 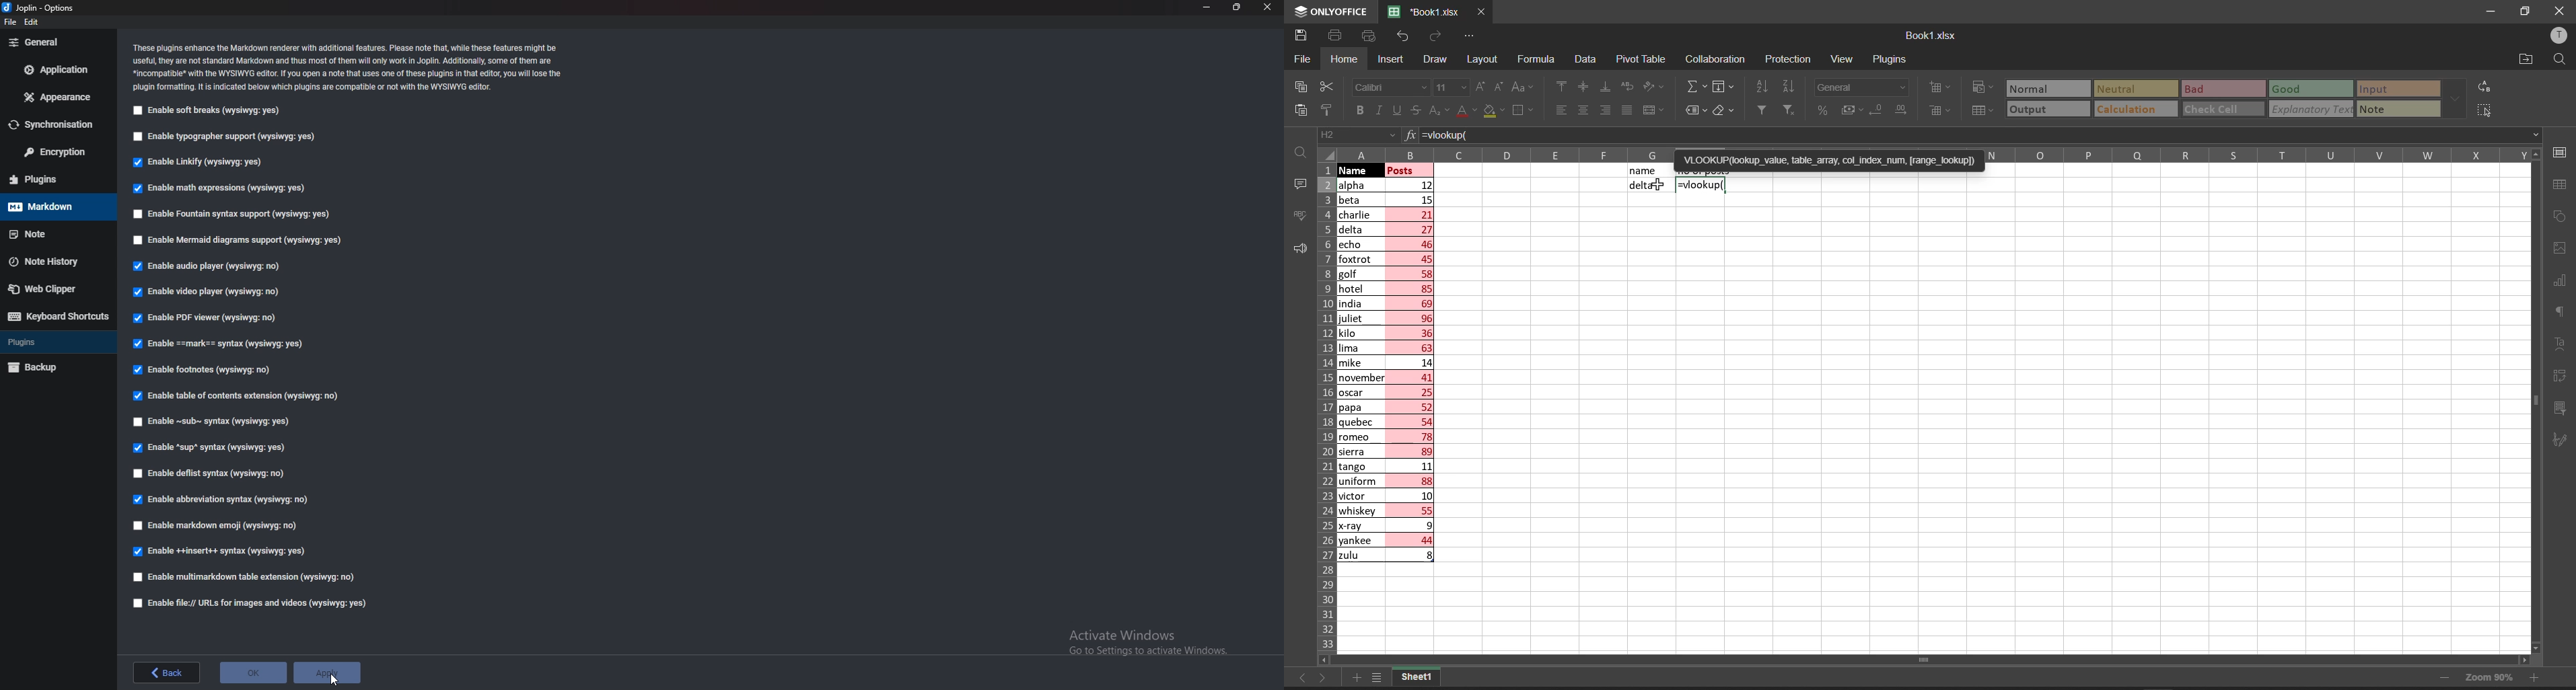 I want to click on enable soft breaks, so click(x=211, y=110).